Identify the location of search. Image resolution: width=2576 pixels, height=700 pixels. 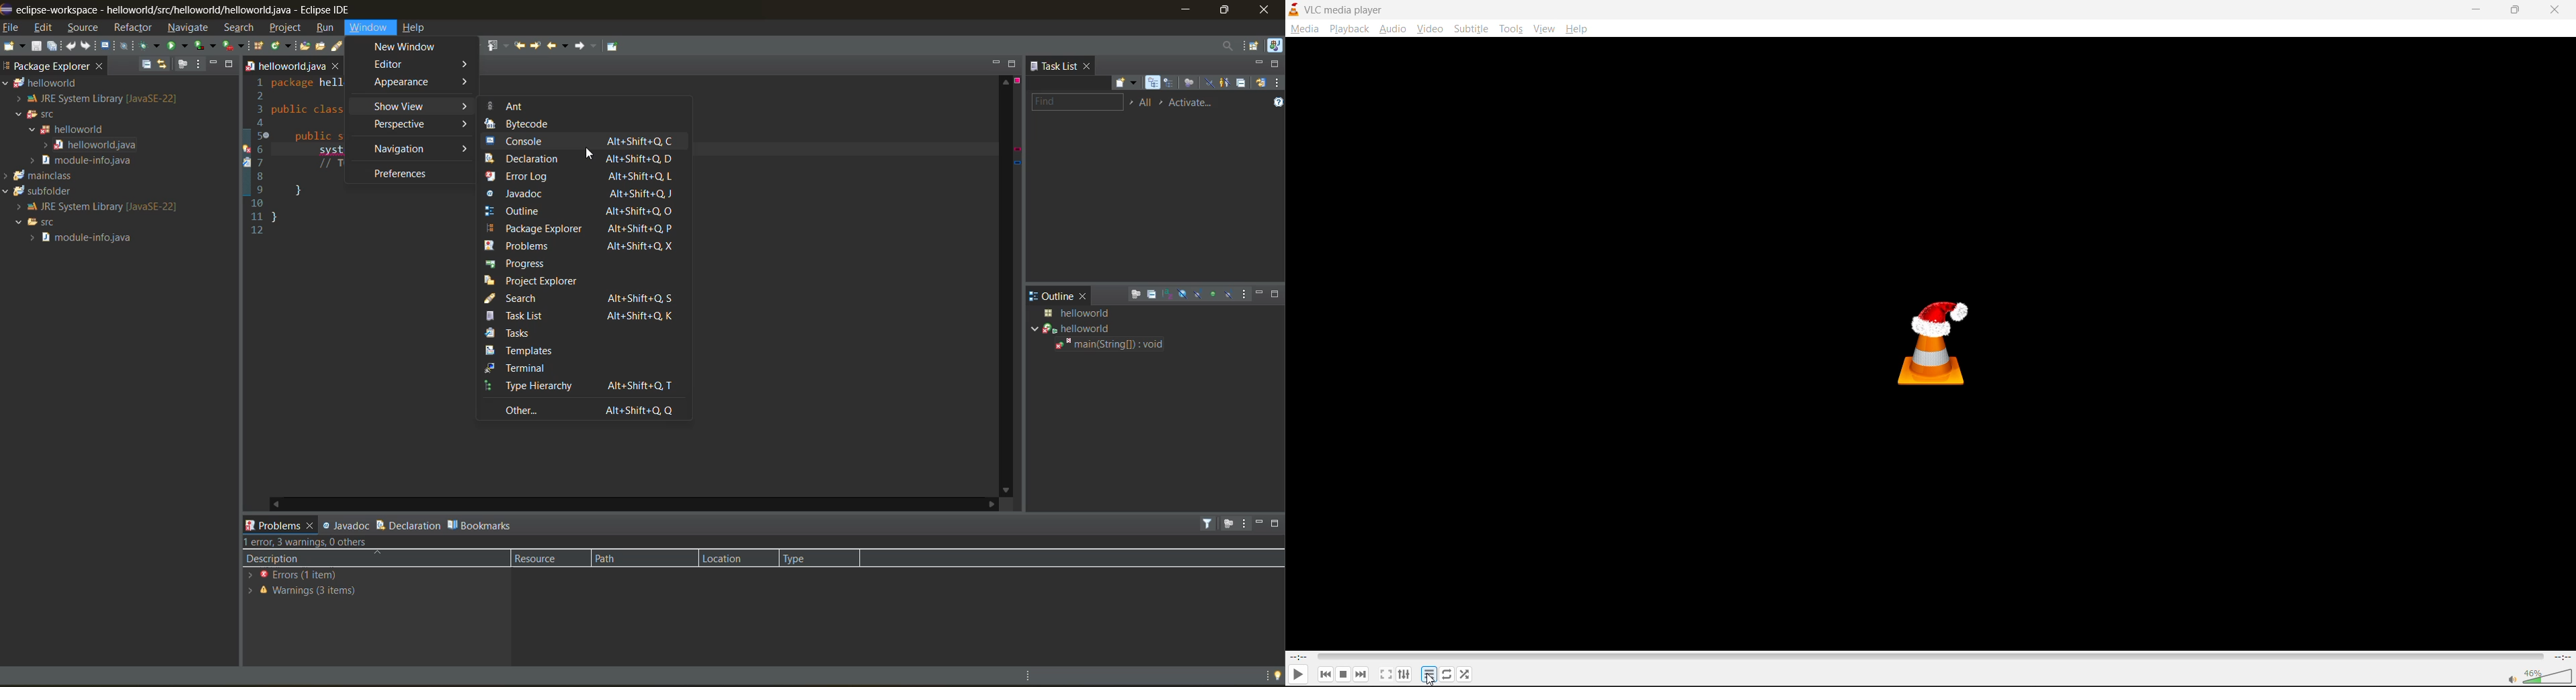
(581, 297).